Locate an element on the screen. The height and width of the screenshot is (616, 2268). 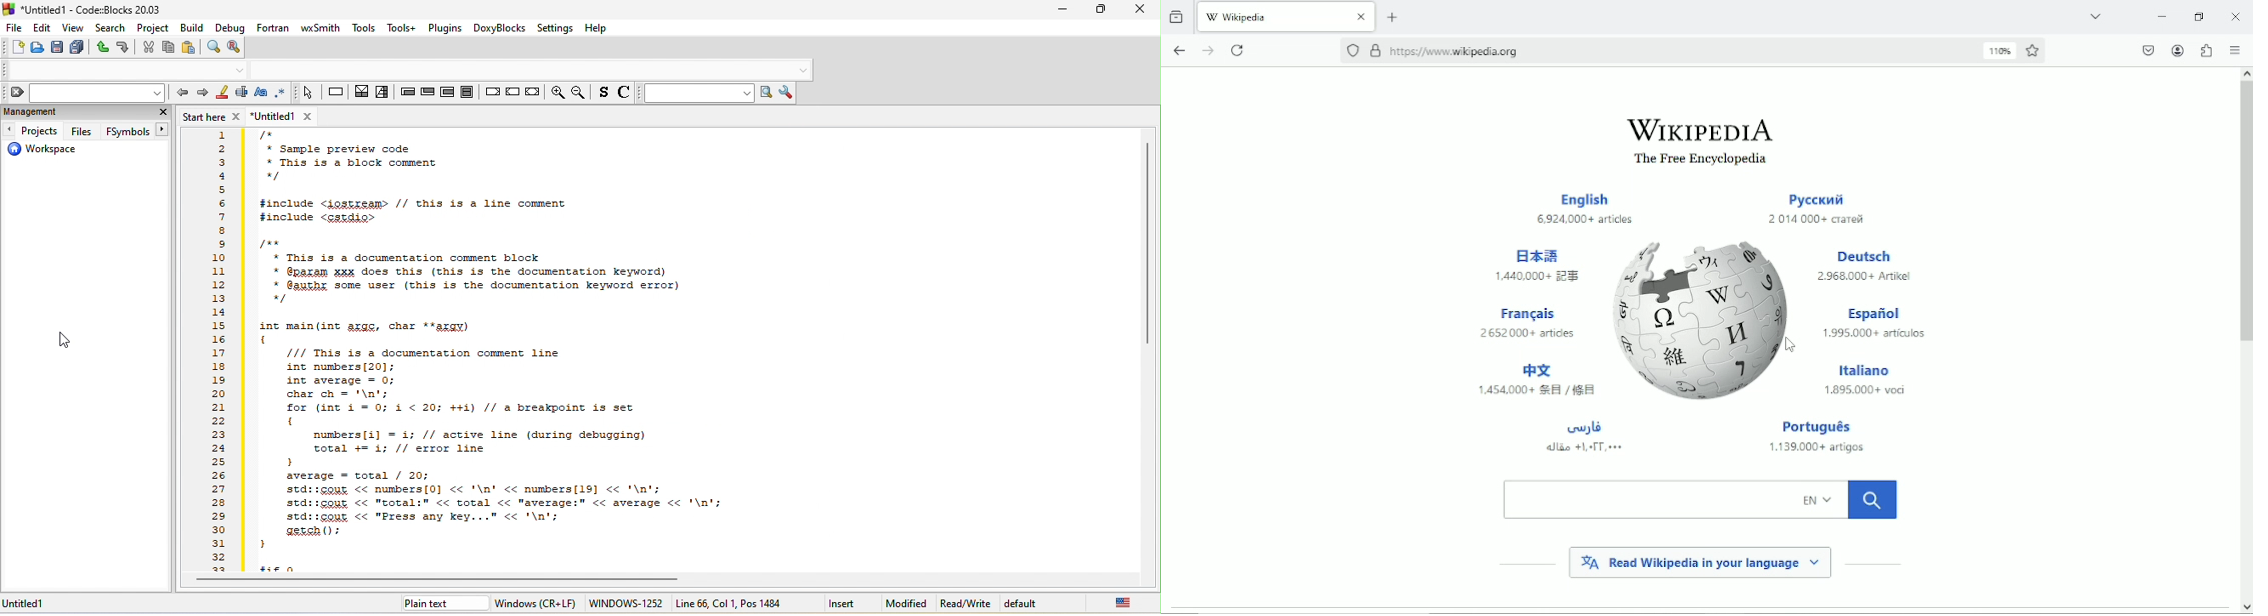
next is located at coordinates (202, 95).